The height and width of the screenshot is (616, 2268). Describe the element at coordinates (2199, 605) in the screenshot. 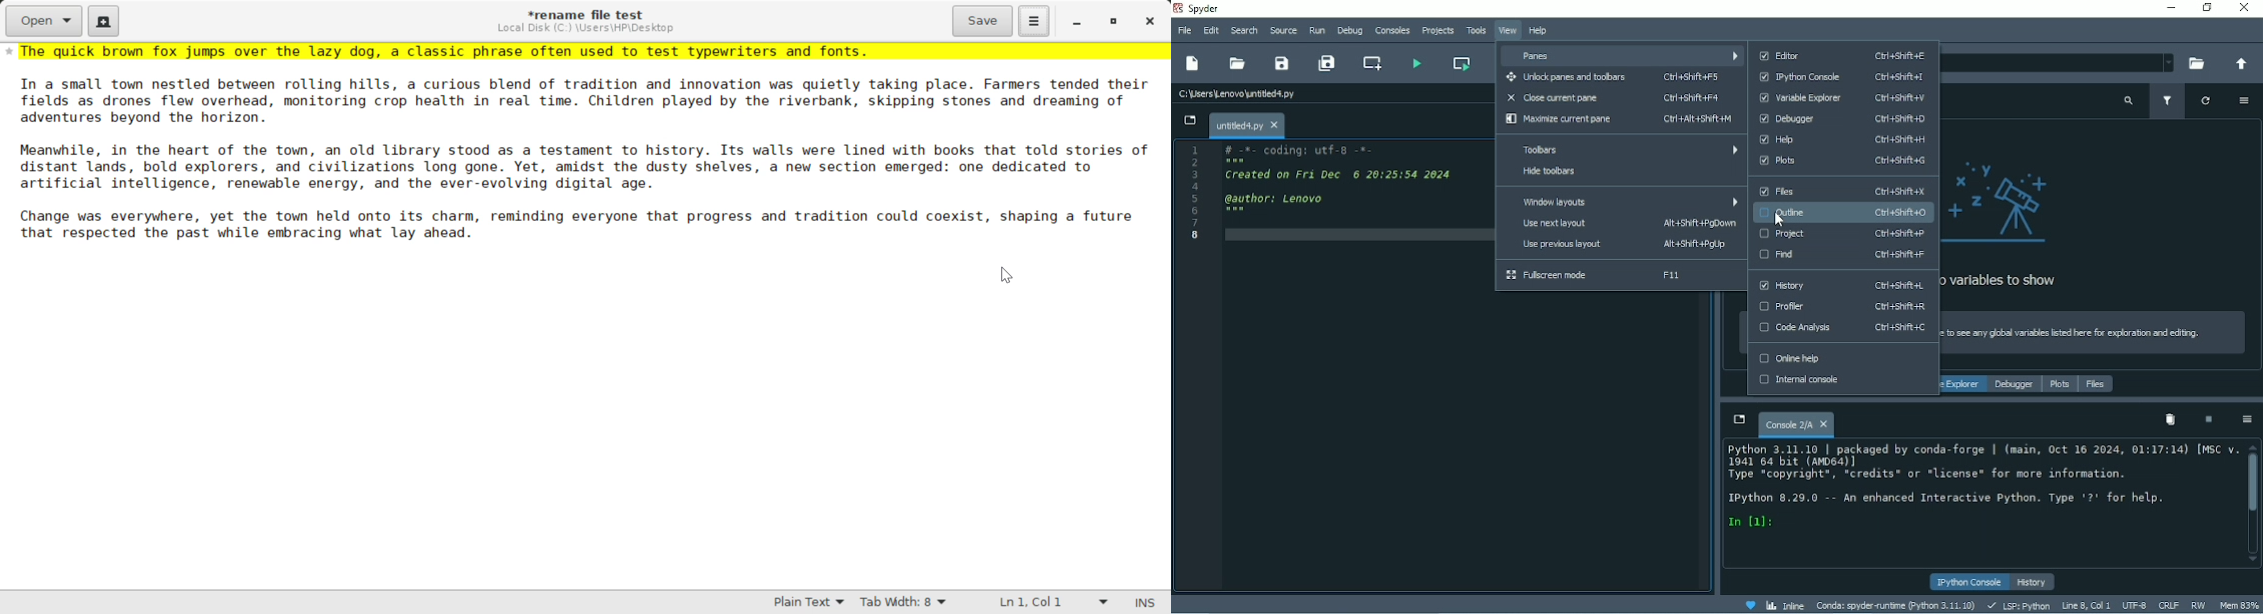

I see `RW` at that location.